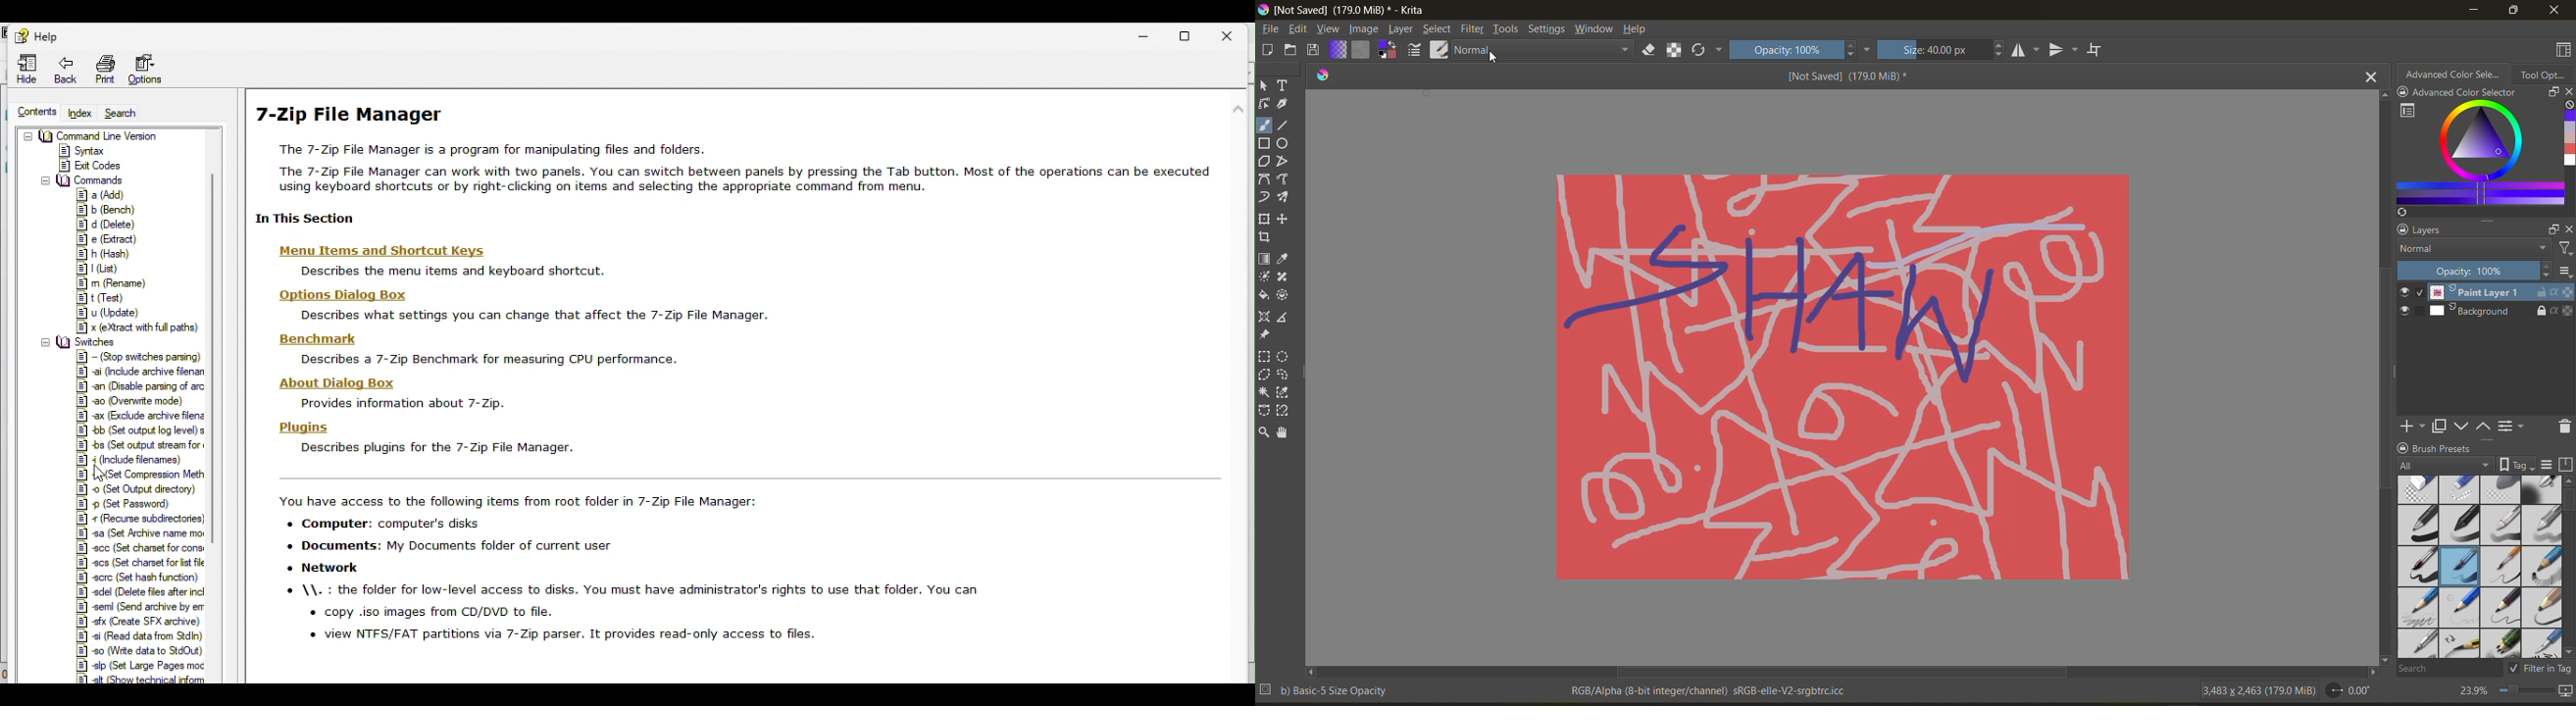 Image resolution: width=2576 pixels, height=728 pixels. Describe the element at coordinates (1265, 197) in the screenshot. I see `dynamic brush tool` at that location.